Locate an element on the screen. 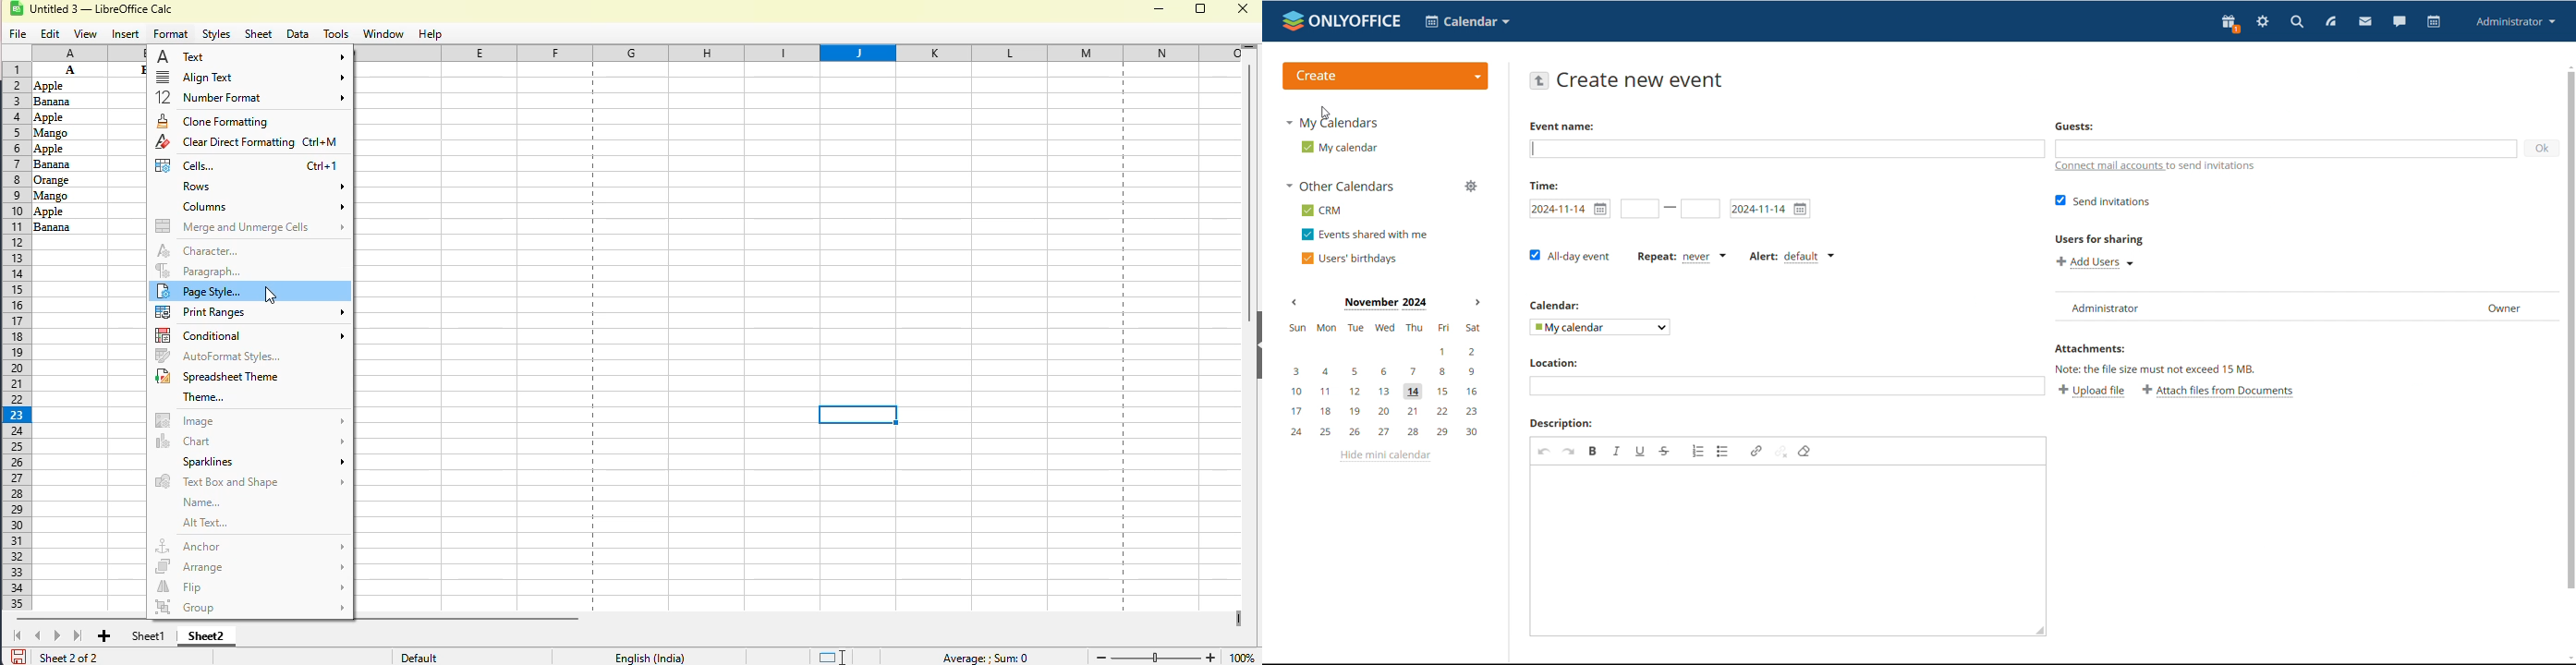  maximize is located at coordinates (1202, 8).